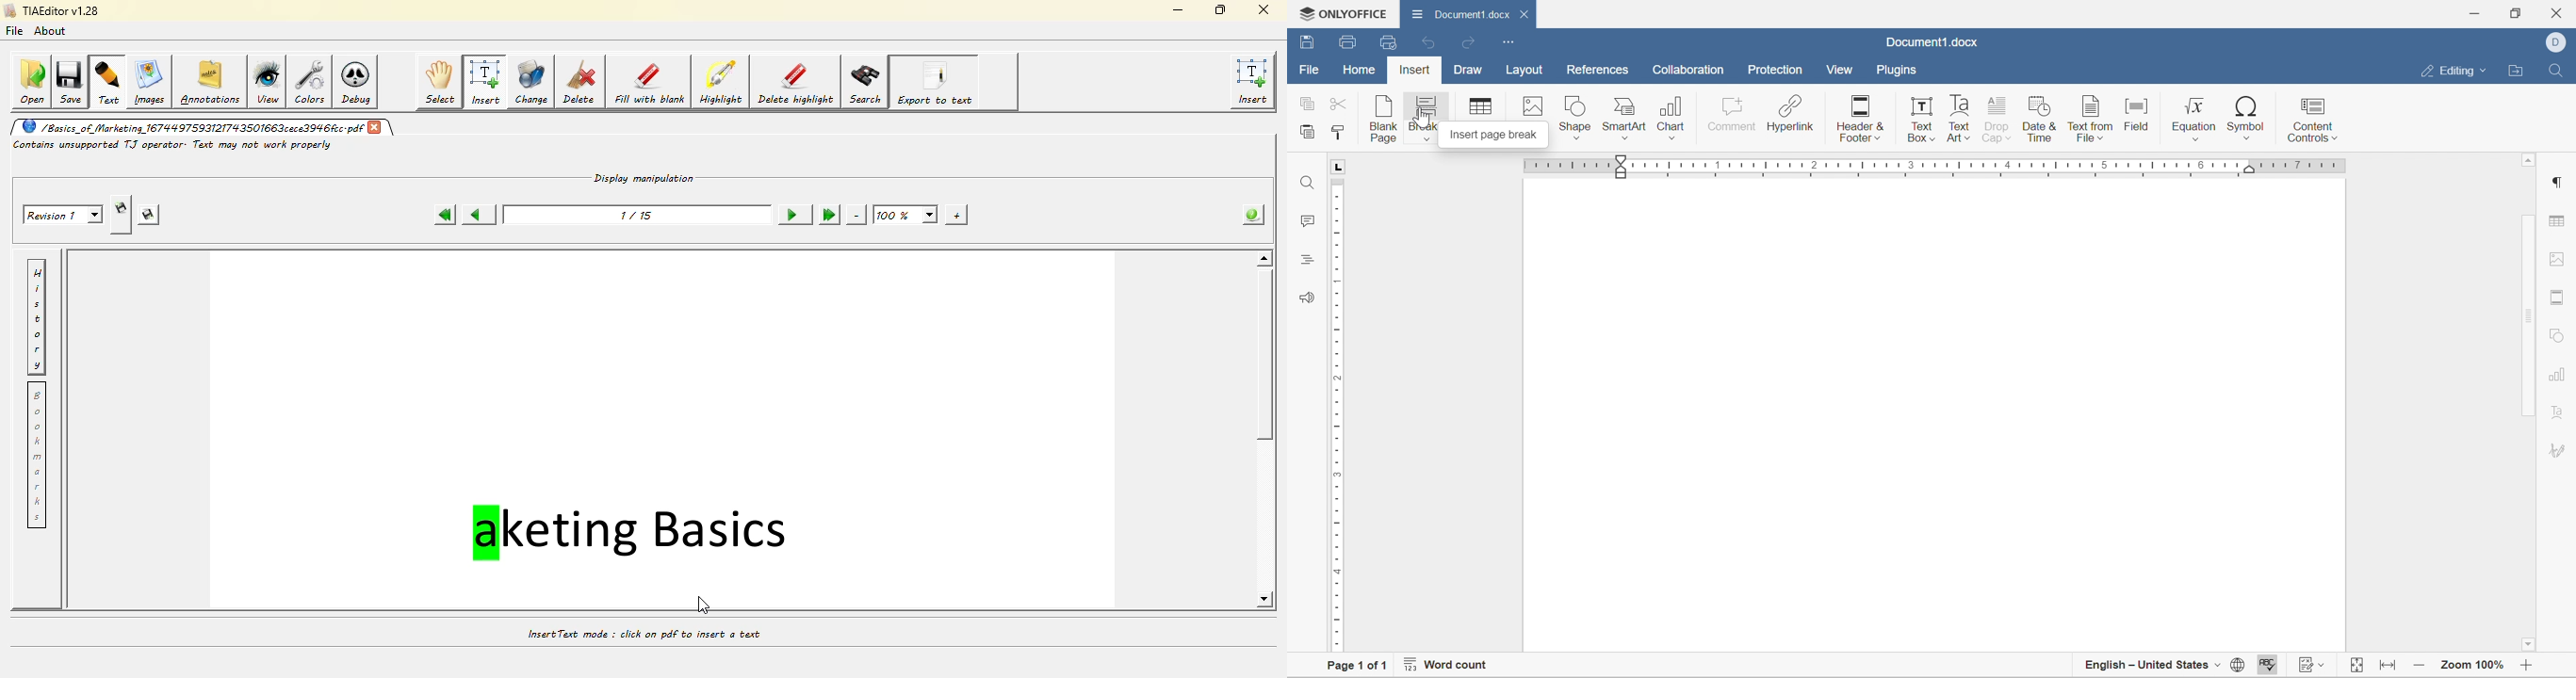  I want to click on Image settings, so click(2561, 262).